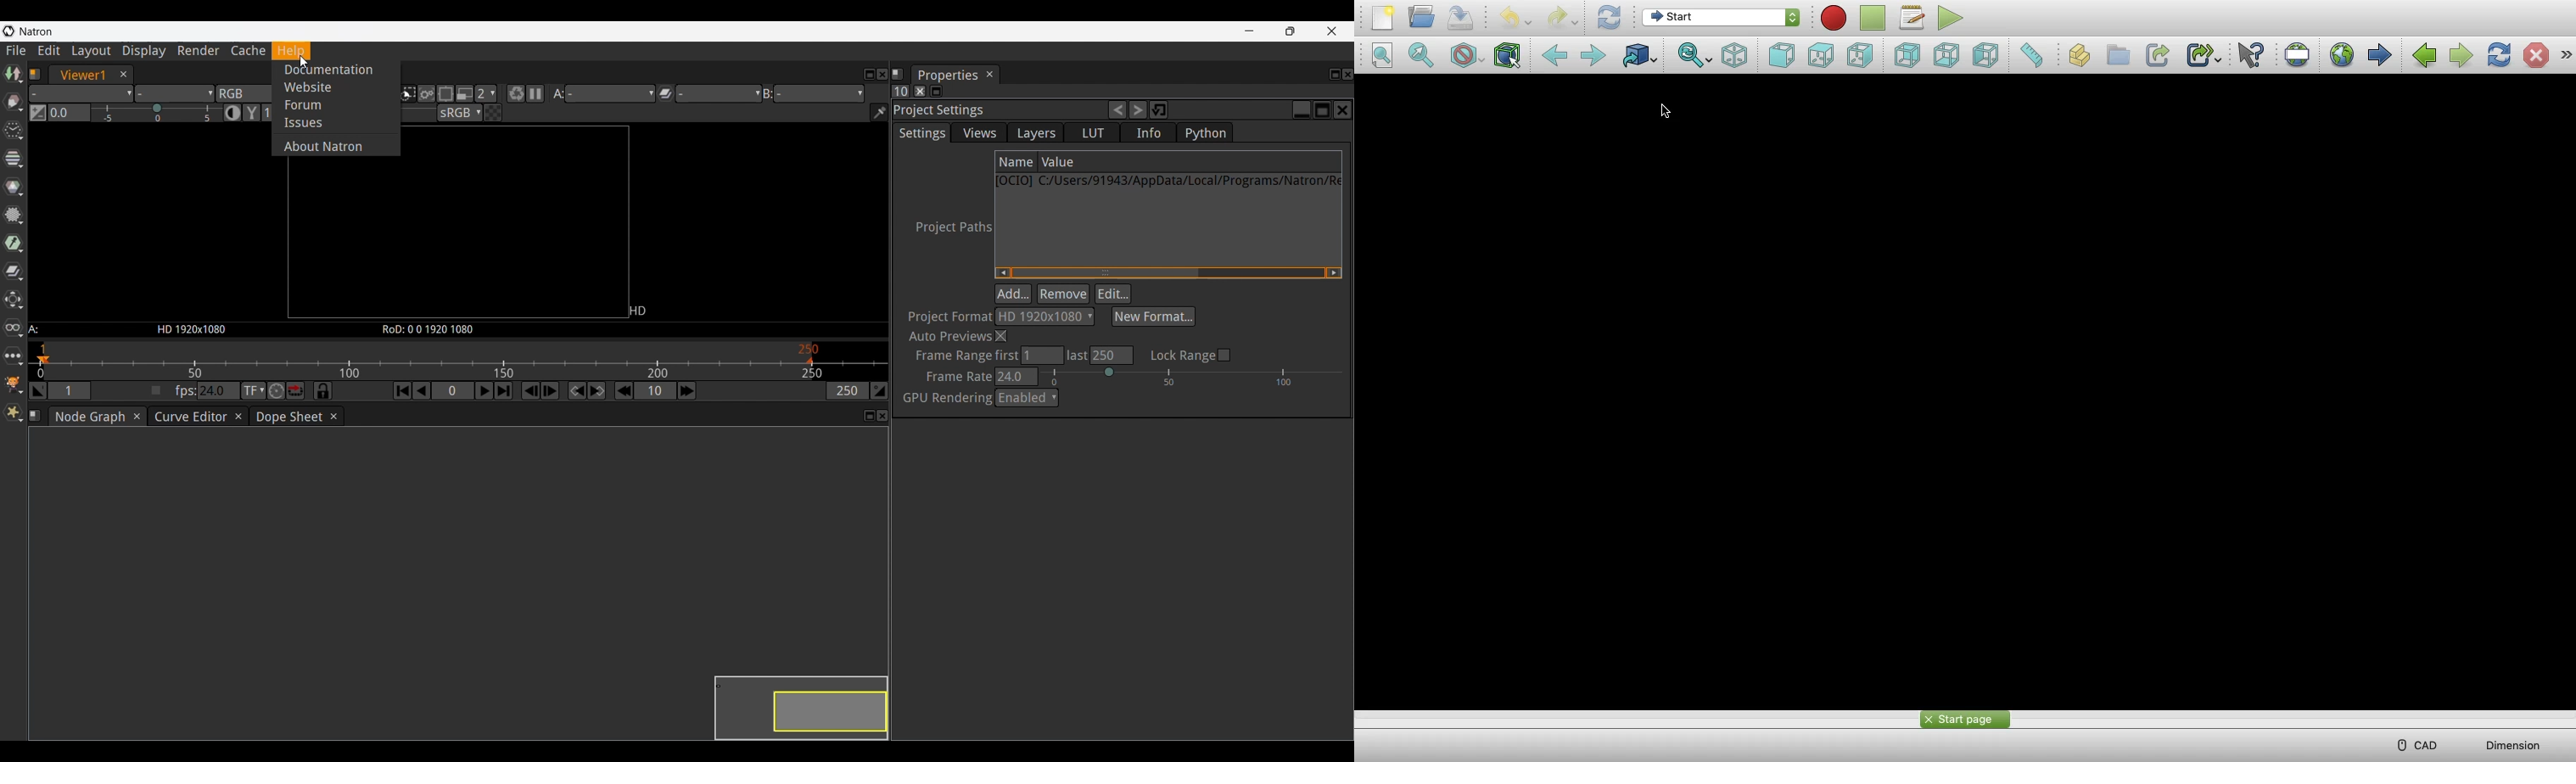  What do you see at coordinates (1913, 18) in the screenshot?
I see `Edit Macro` at bounding box center [1913, 18].